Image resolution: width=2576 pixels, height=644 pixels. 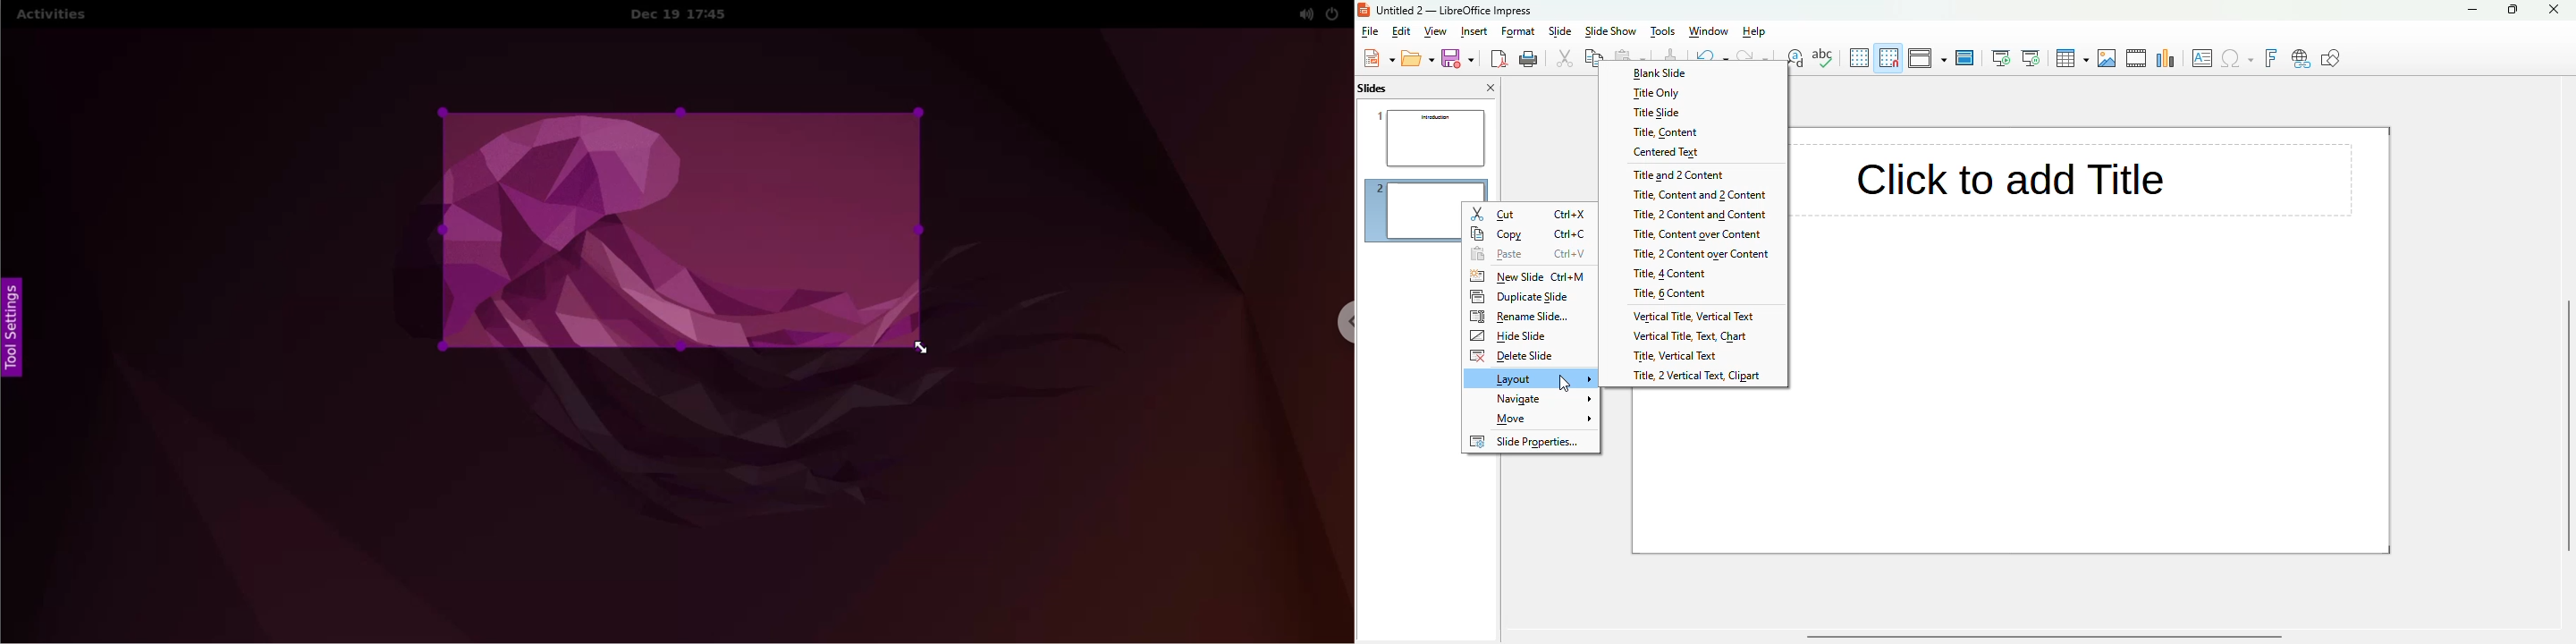 What do you see at coordinates (1426, 135) in the screenshot?
I see `slide 1 selected` at bounding box center [1426, 135].